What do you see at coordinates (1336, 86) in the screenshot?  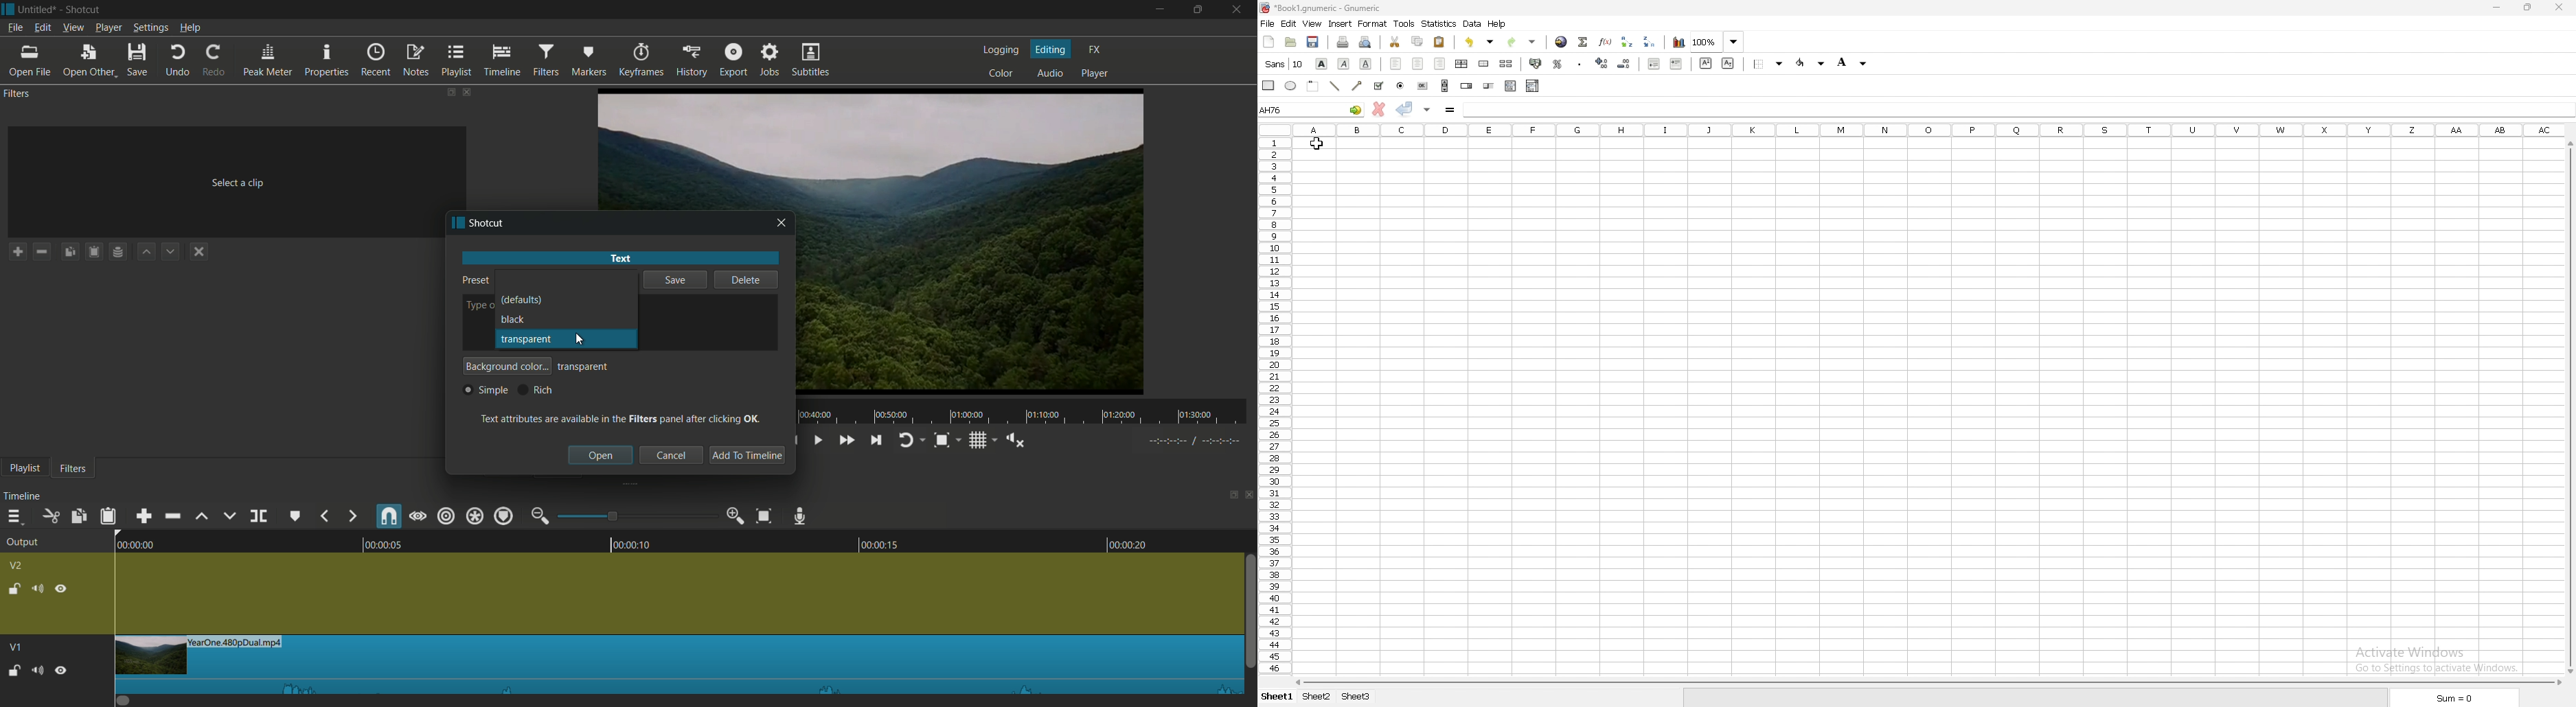 I see `line` at bounding box center [1336, 86].